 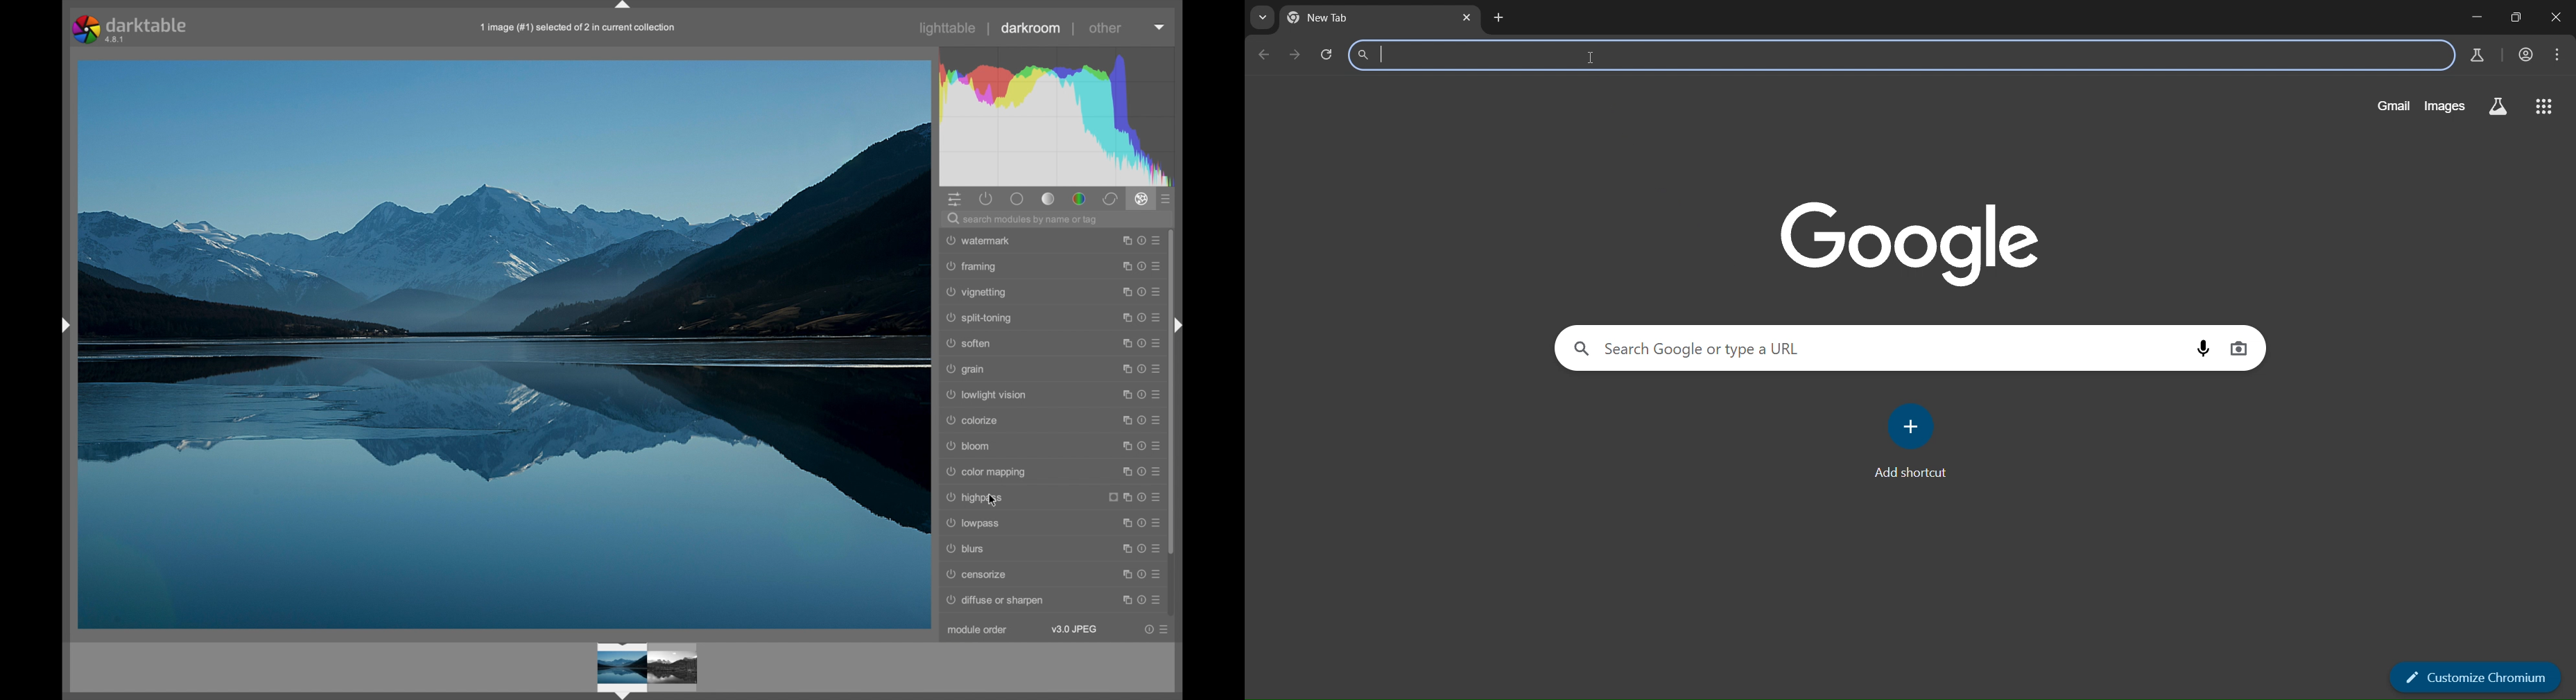 What do you see at coordinates (646, 668) in the screenshot?
I see `photo preview` at bounding box center [646, 668].